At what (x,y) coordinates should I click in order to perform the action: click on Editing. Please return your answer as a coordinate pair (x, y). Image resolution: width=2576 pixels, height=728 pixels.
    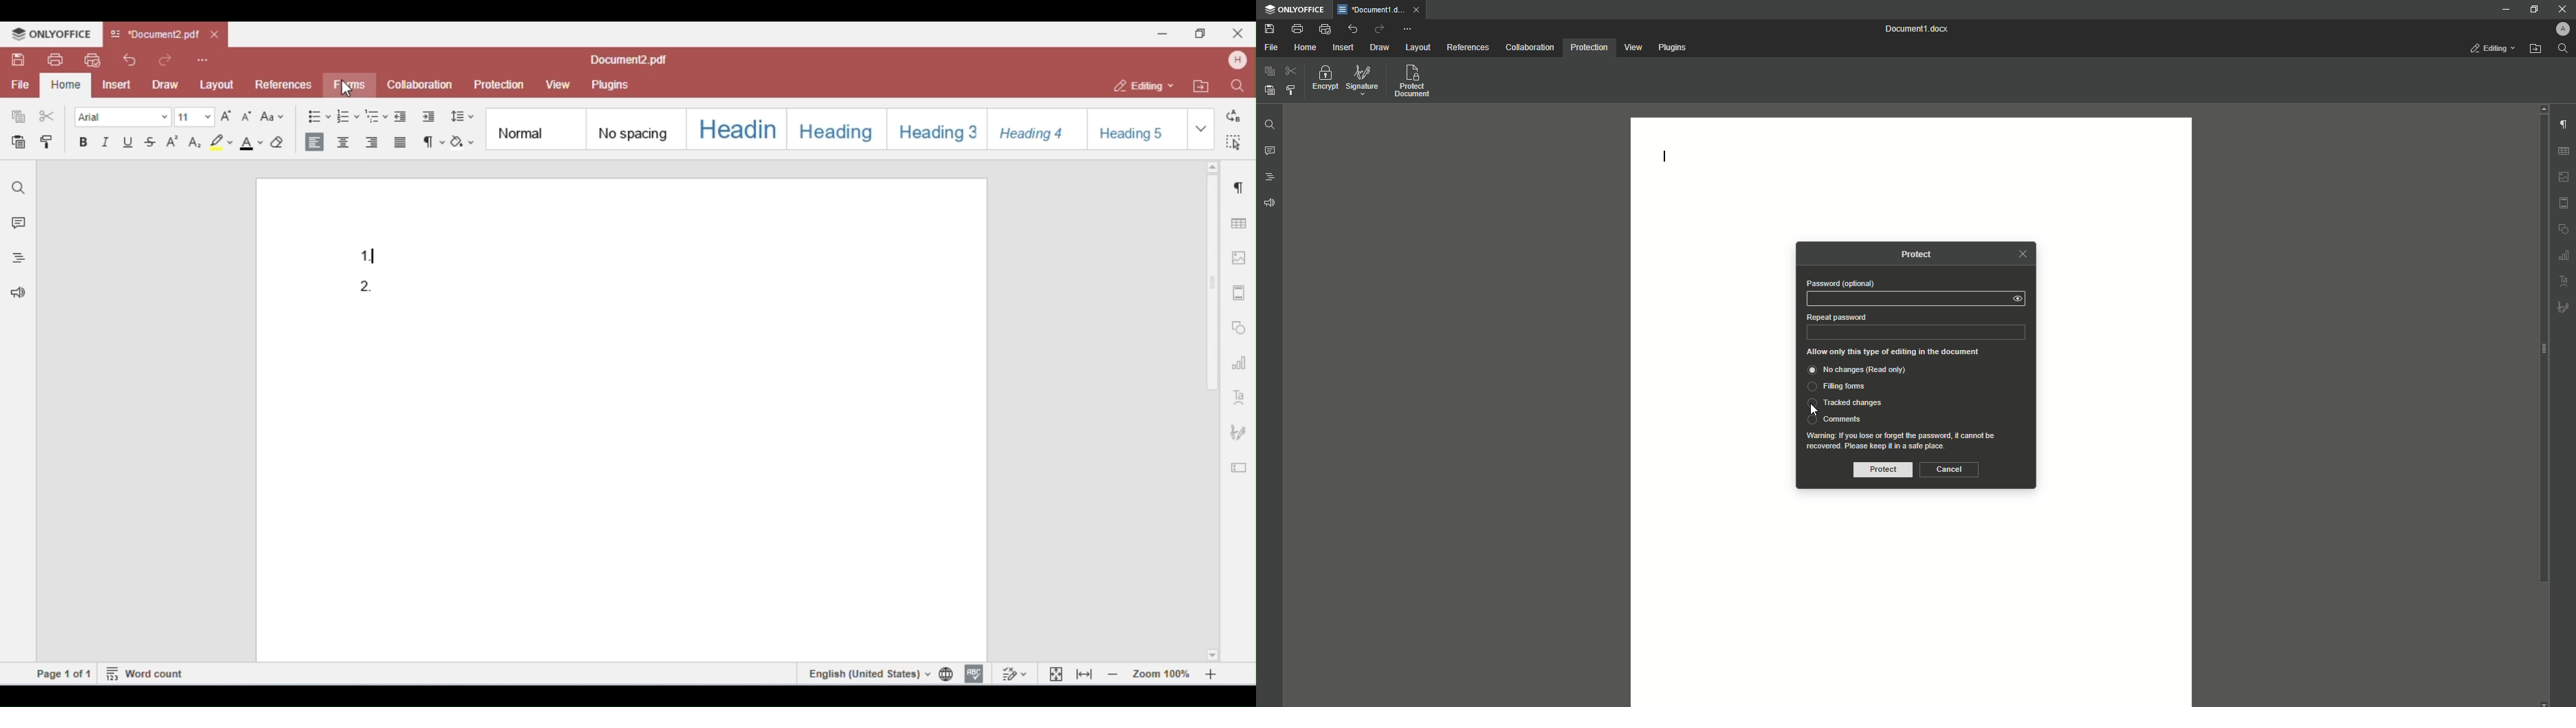
    Looking at the image, I should click on (2492, 49).